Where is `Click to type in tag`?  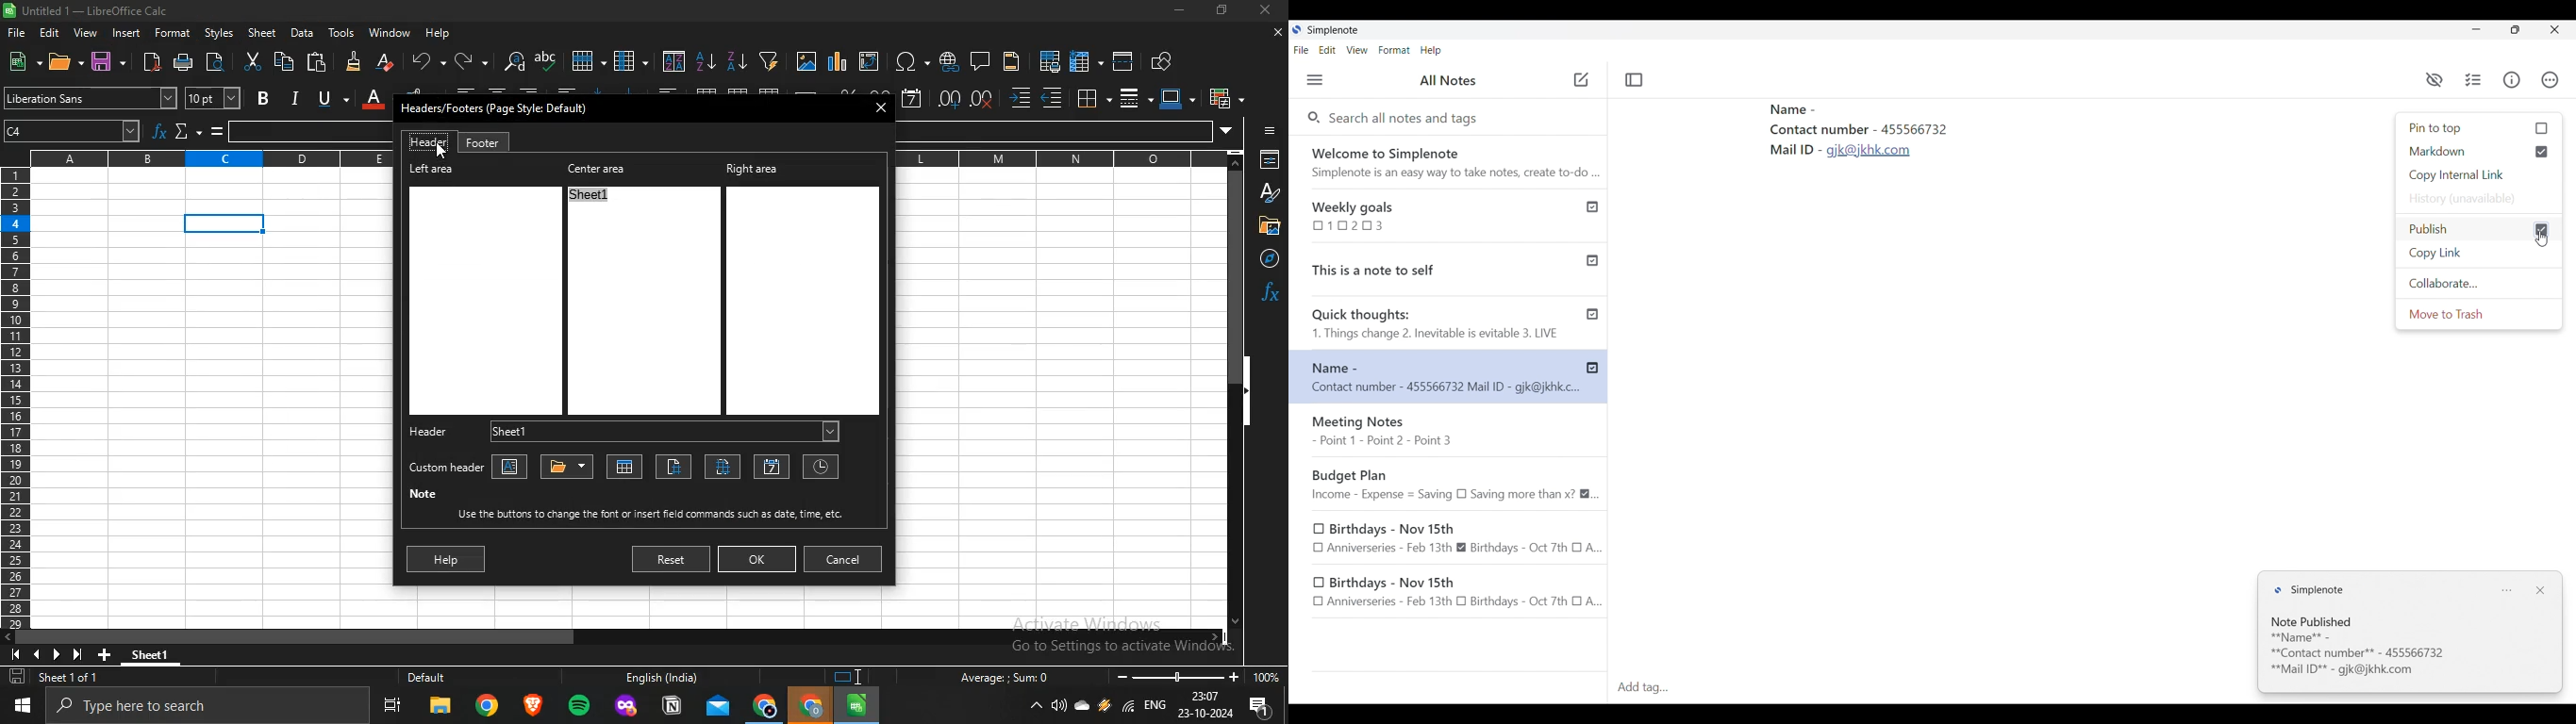
Click to type in tag is located at coordinates (1932, 688).